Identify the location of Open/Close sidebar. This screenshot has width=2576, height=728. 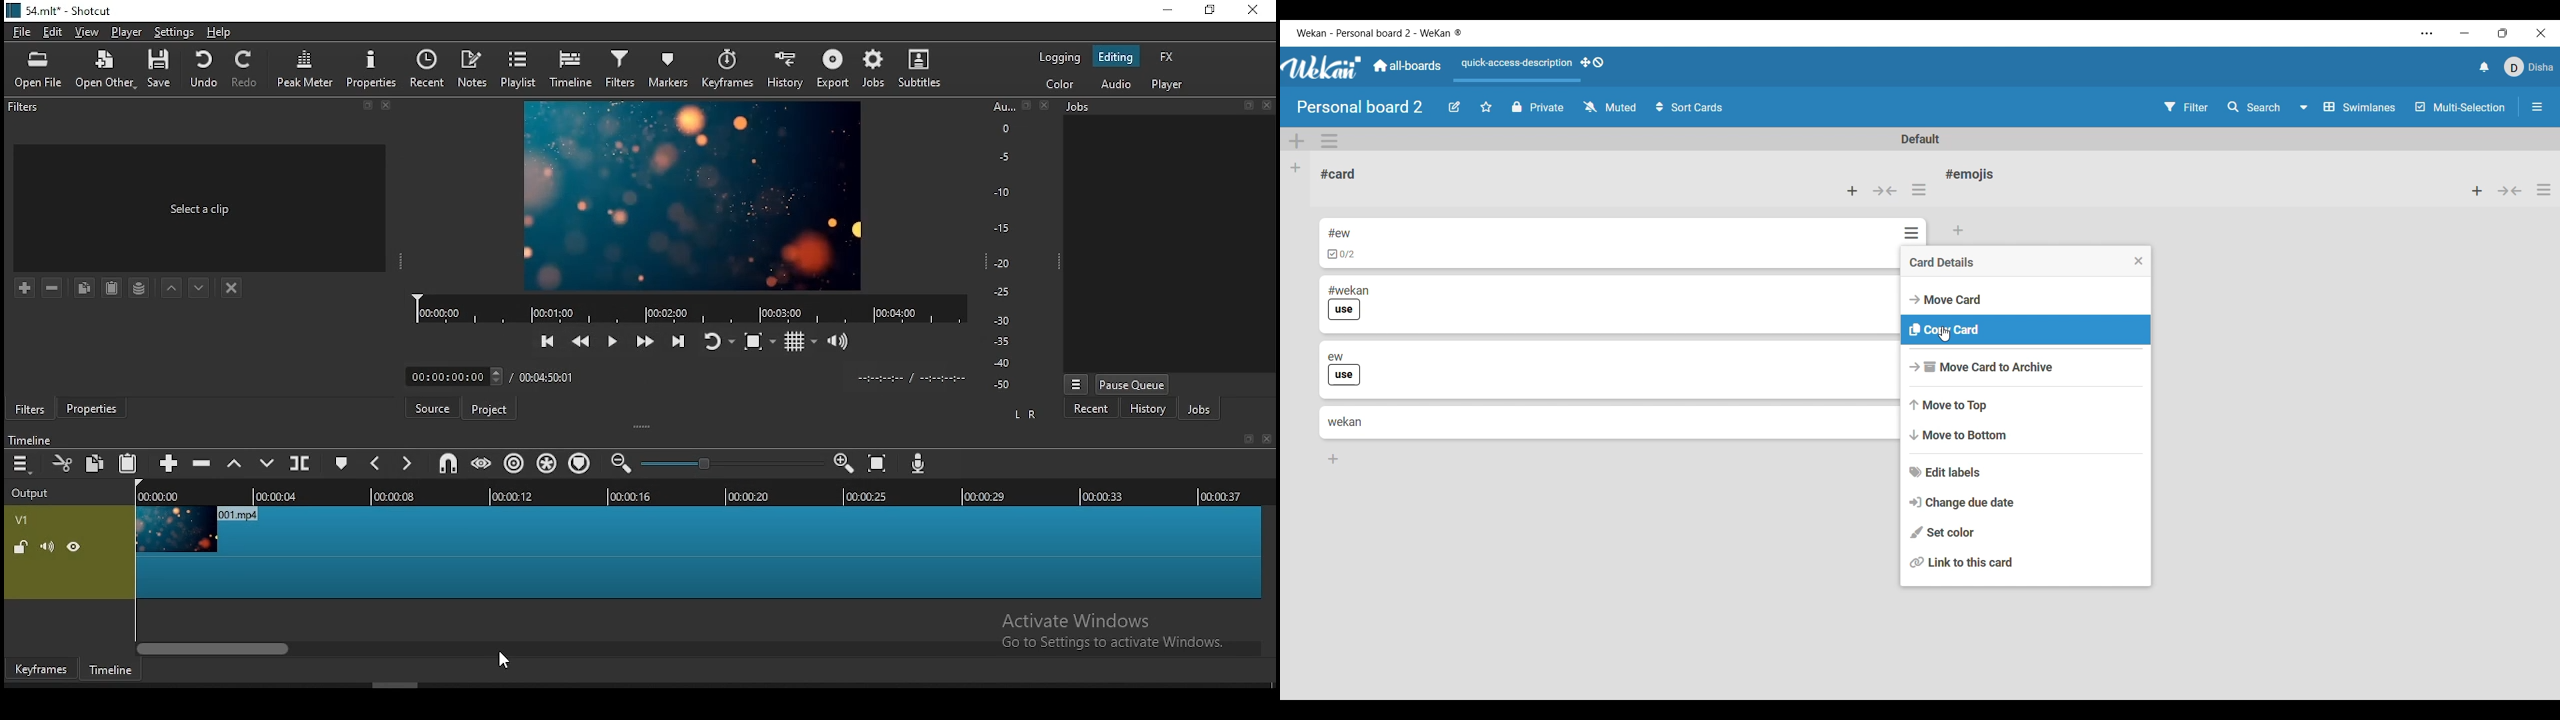
(2537, 107).